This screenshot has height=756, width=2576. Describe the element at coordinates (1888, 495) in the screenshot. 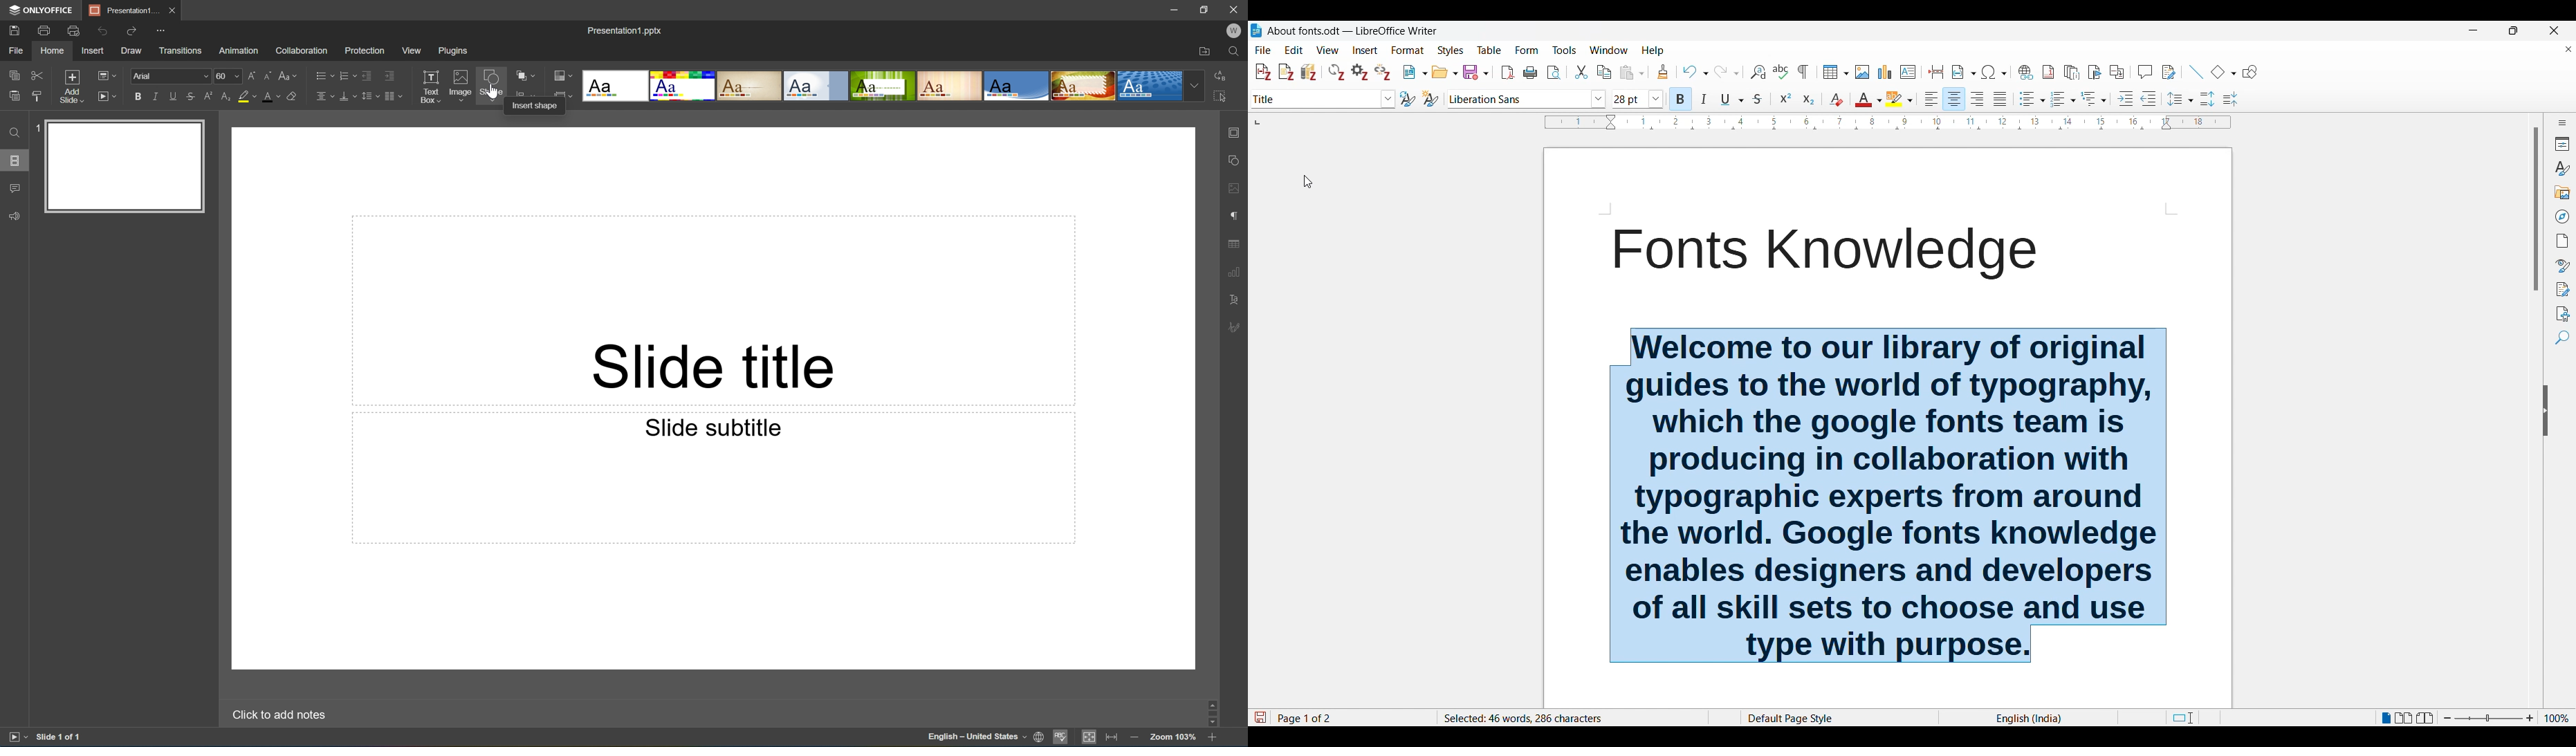

I see `Font knowledge welcome message` at that location.